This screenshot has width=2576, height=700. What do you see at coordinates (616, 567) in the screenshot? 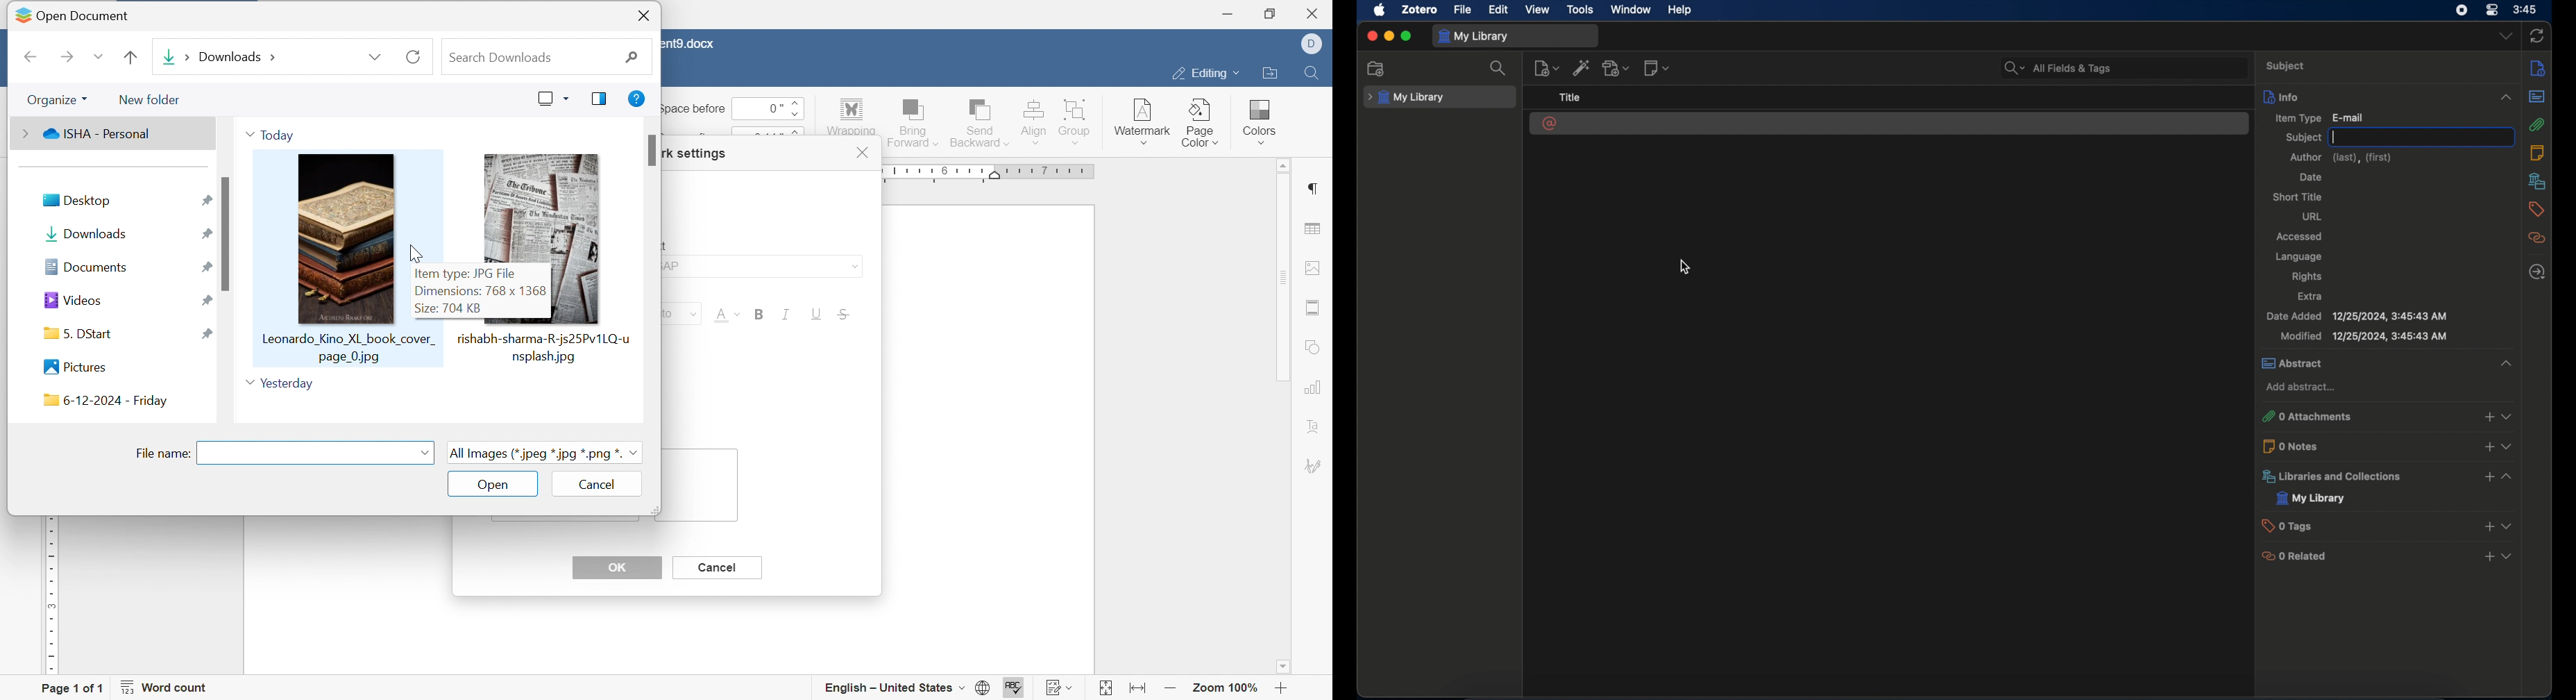
I see `OK` at bounding box center [616, 567].